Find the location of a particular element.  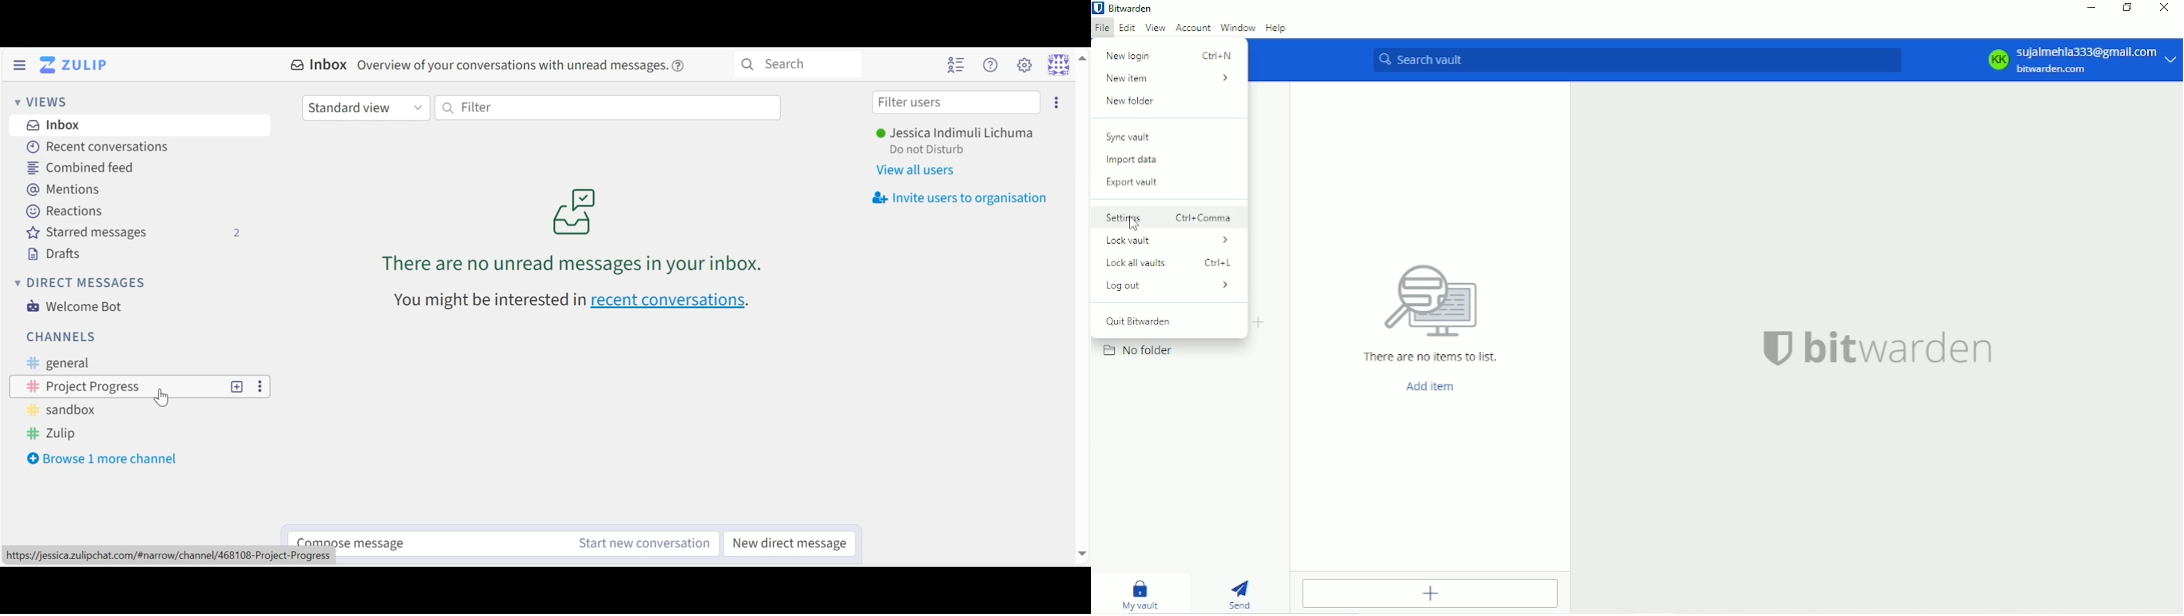

Window is located at coordinates (1238, 27).